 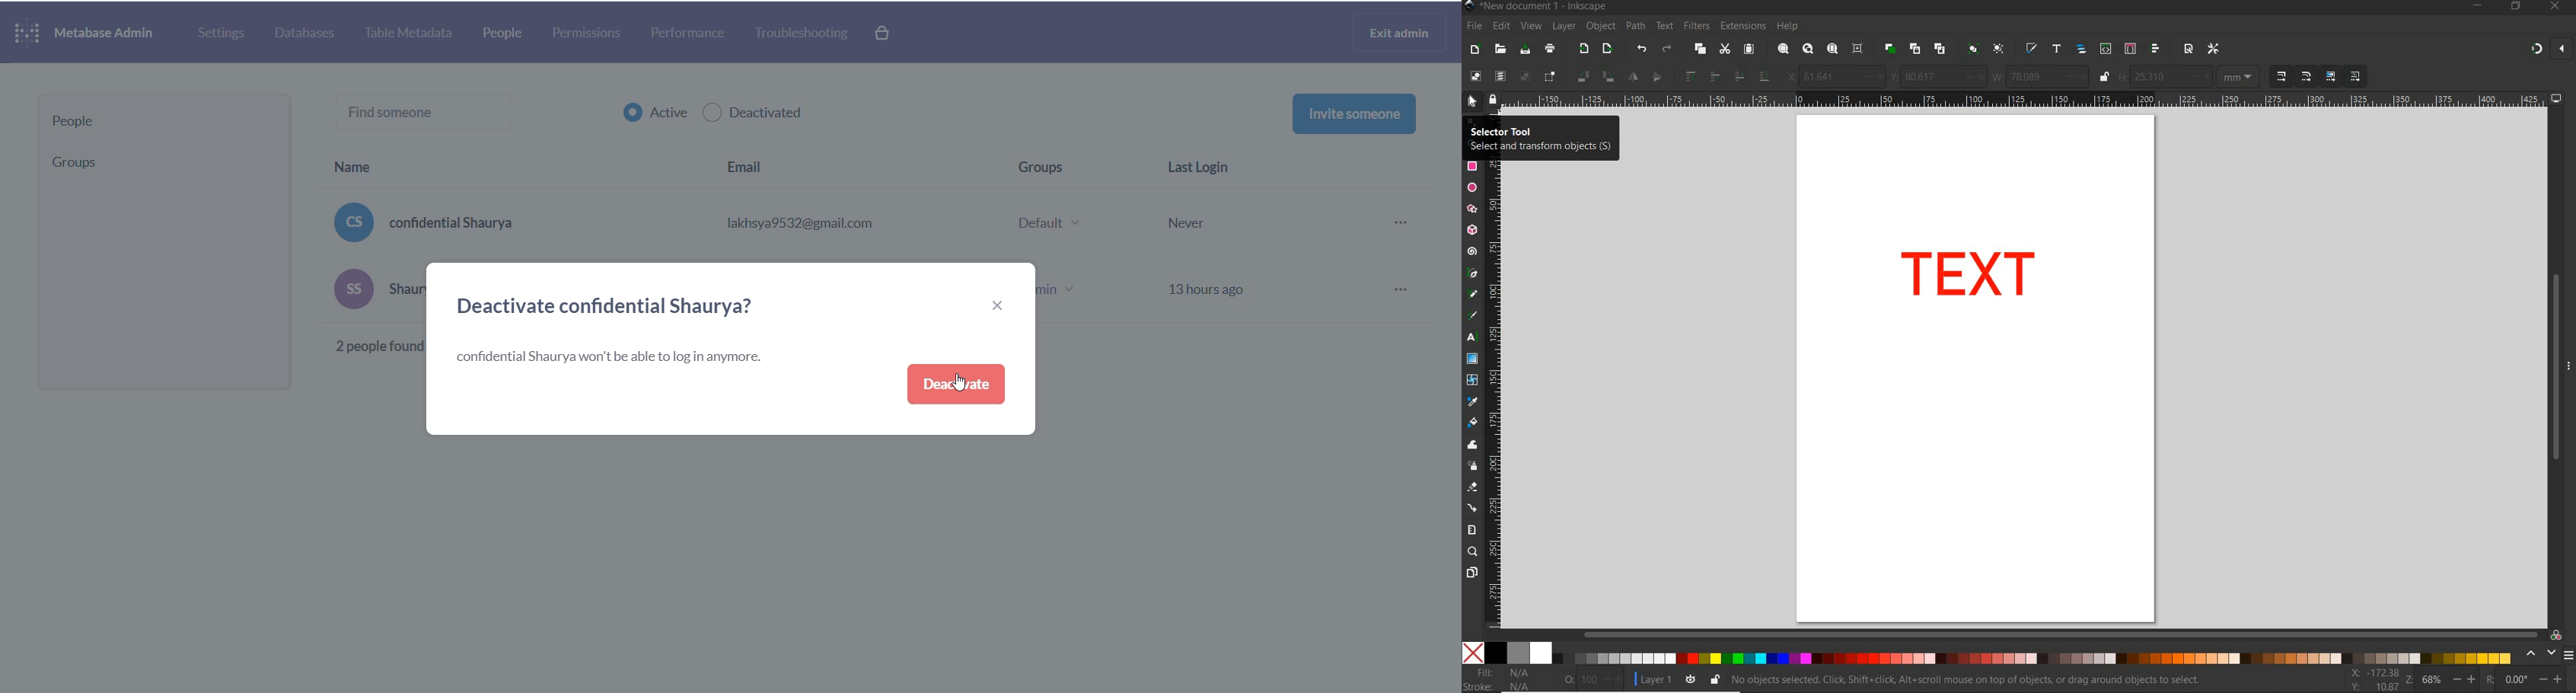 I want to click on select all in all layers, so click(x=1500, y=77).